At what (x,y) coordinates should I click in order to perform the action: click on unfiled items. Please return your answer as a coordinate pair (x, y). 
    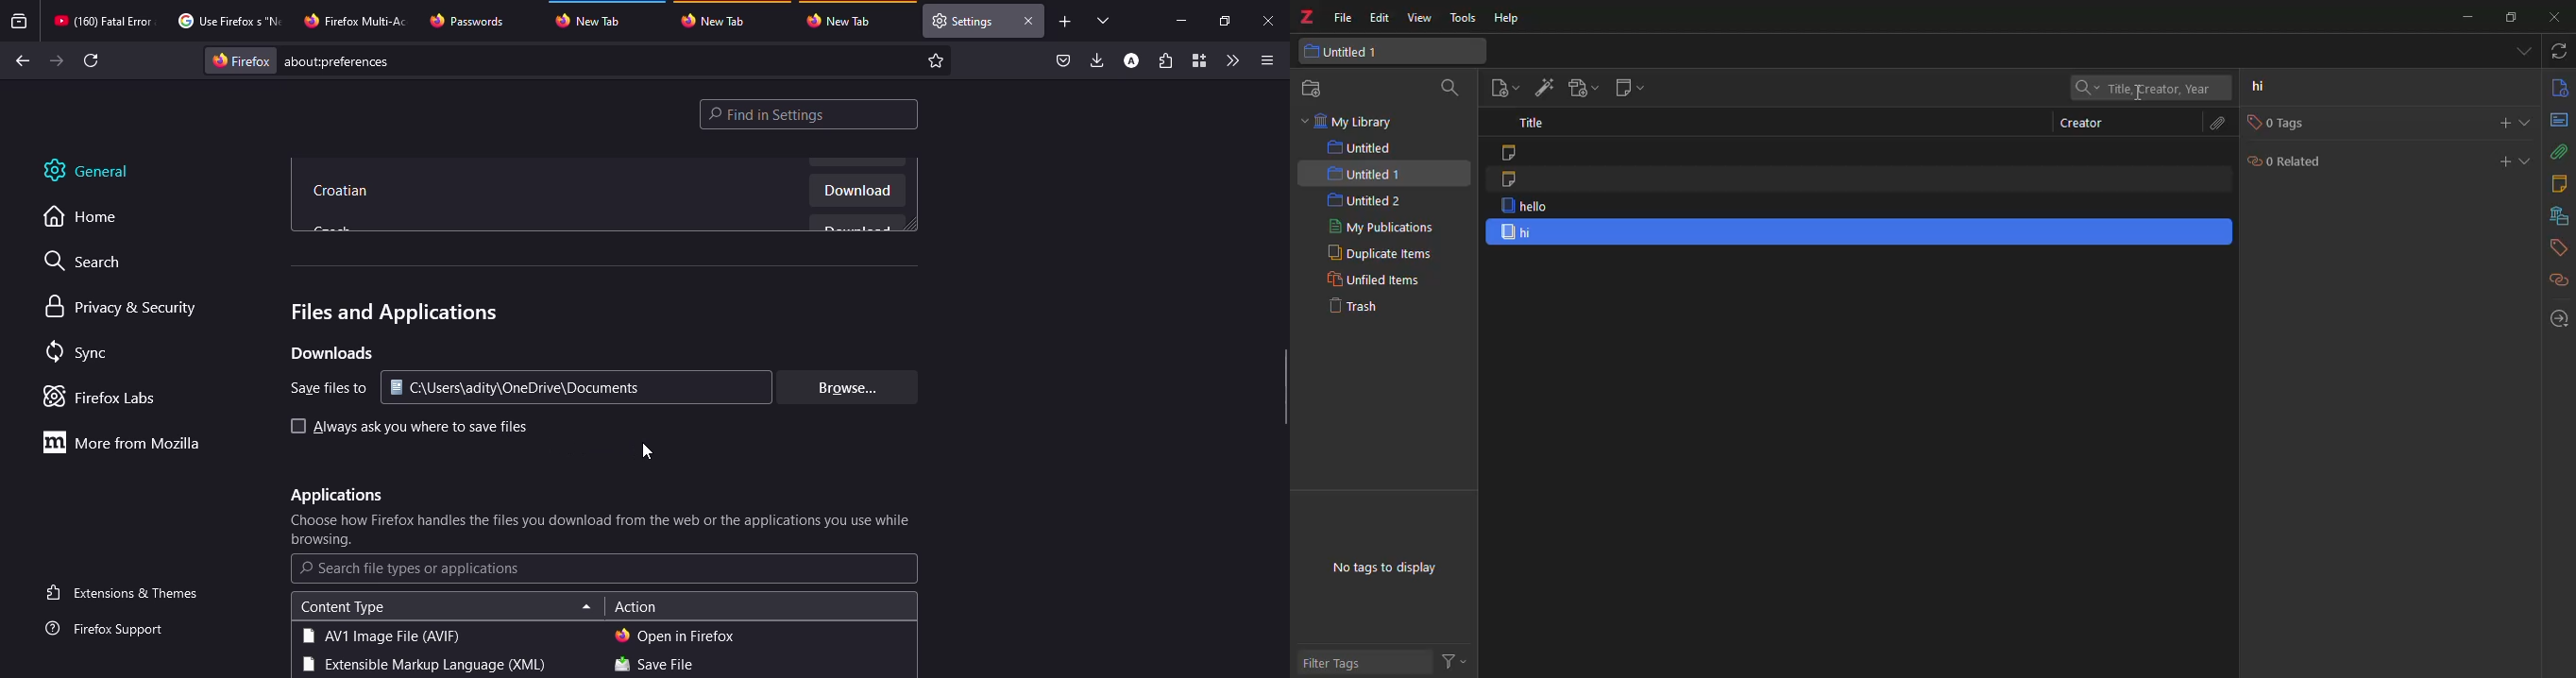
    Looking at the image, I should click on (1371, 280).